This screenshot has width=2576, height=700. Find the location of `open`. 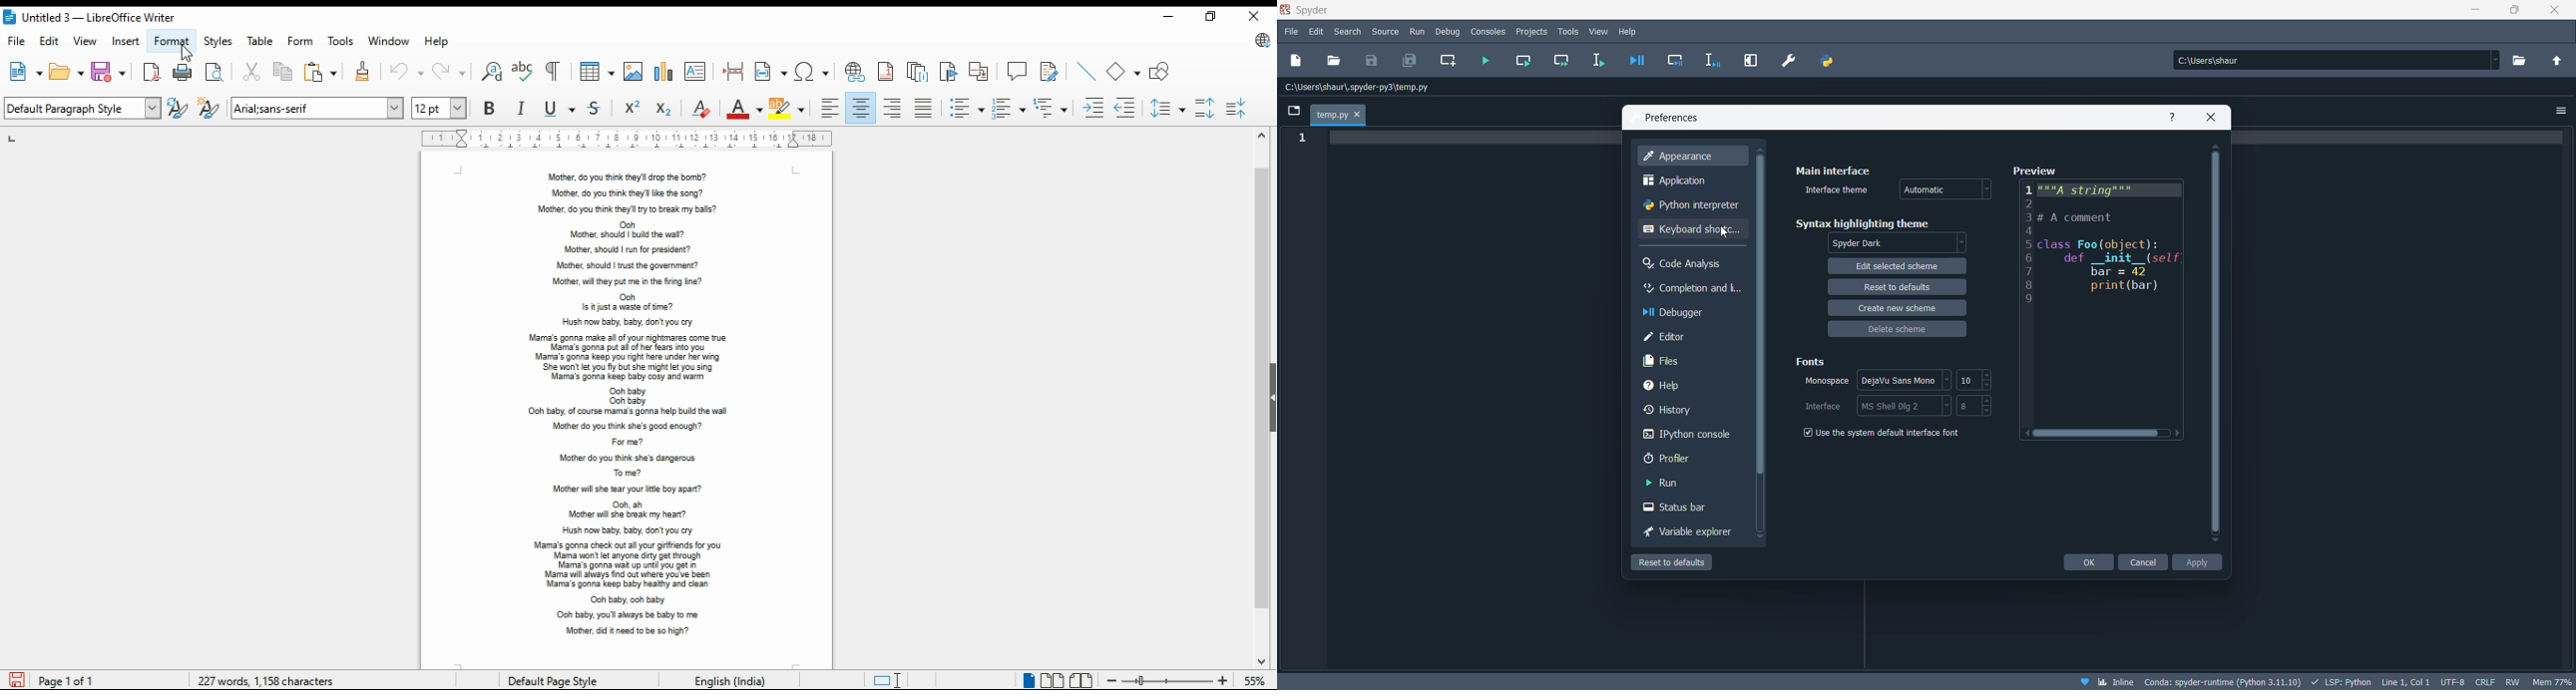

open is located at coordinates (66, 72).